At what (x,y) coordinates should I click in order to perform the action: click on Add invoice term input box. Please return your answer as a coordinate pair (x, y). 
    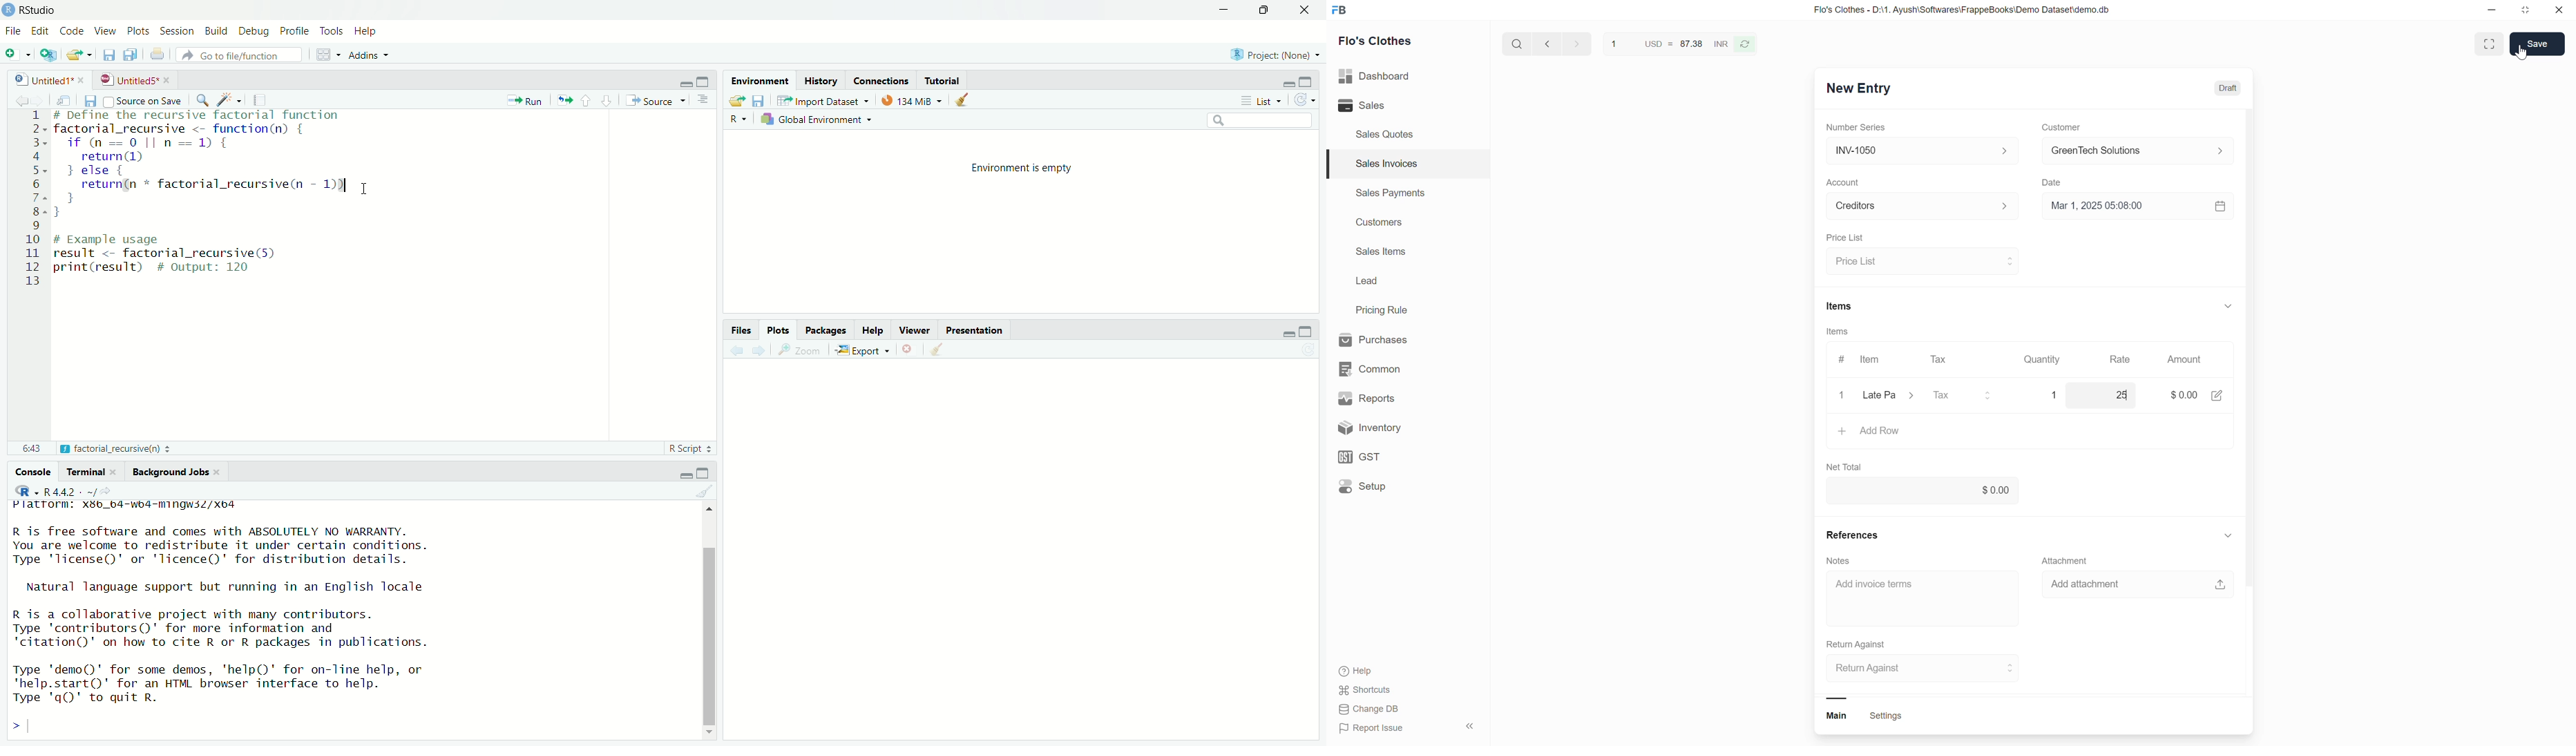
    Looking at the image, I should click on (1906, 589).